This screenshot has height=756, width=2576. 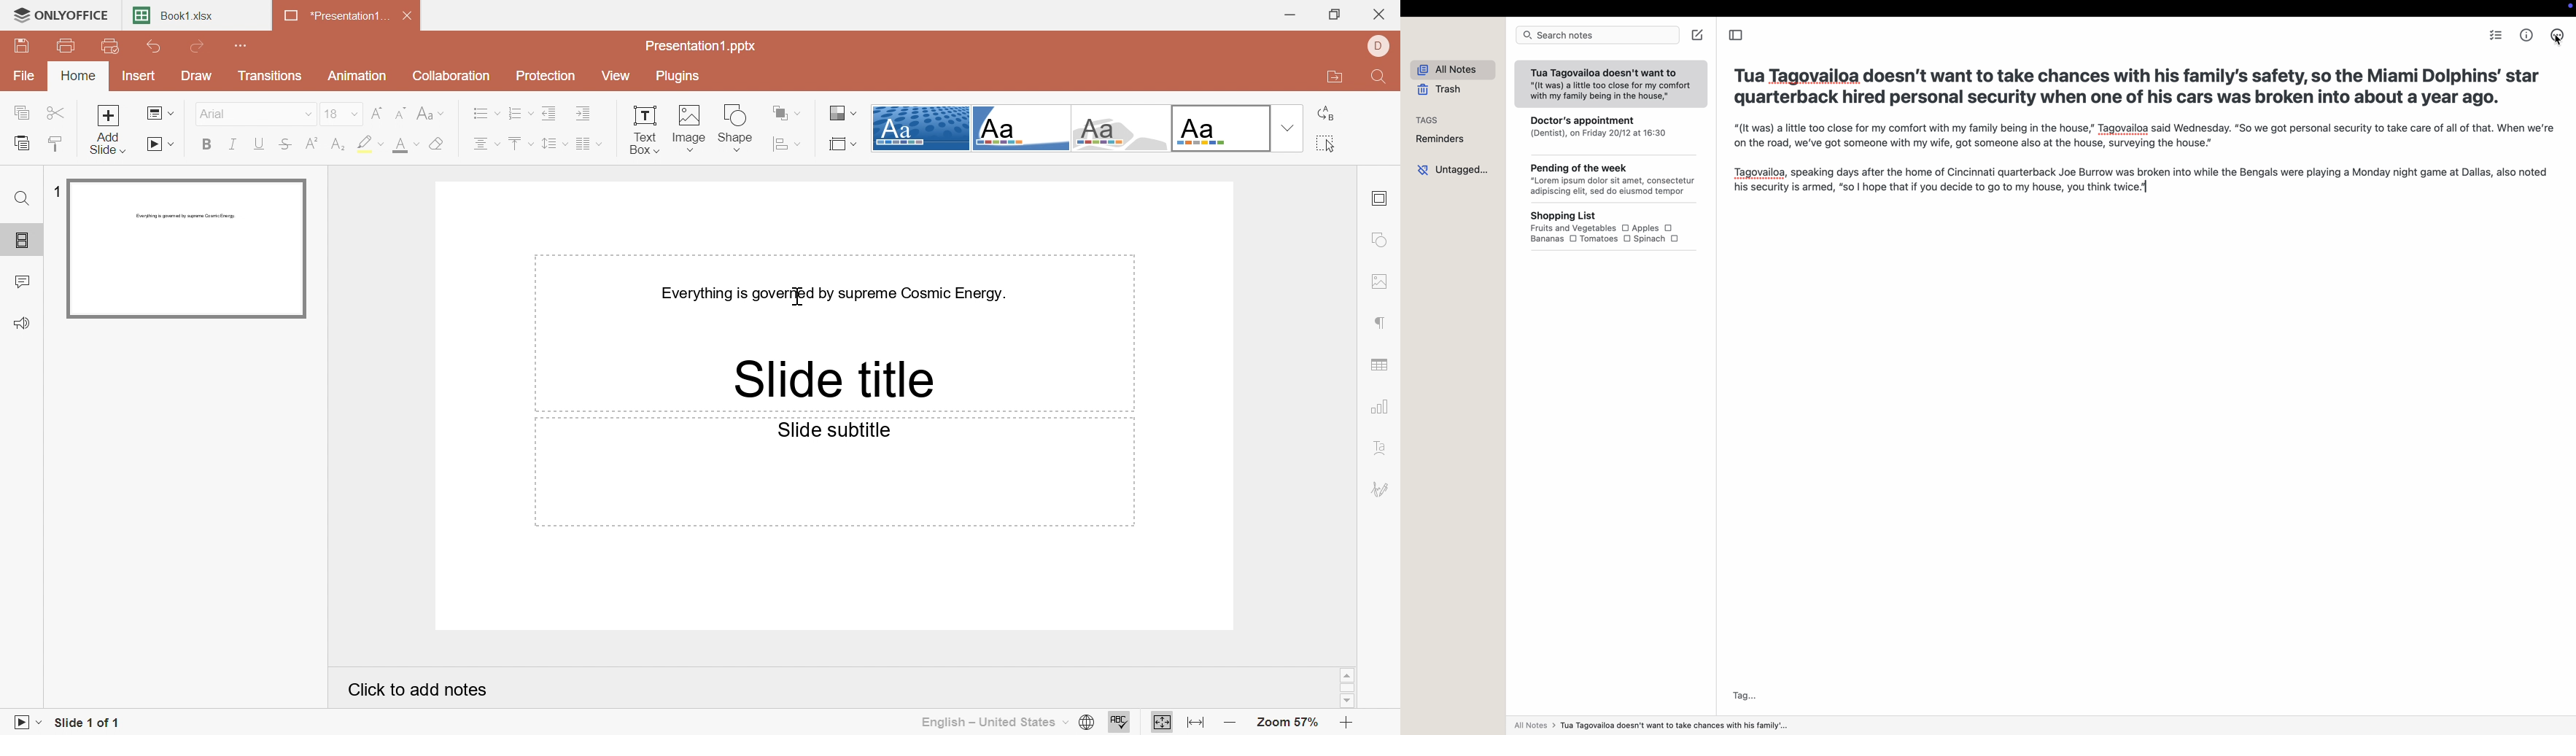 What do you see at coordinates (138, 74) in the screenshot?
I see `Insert` at bounding box center [138, 74].